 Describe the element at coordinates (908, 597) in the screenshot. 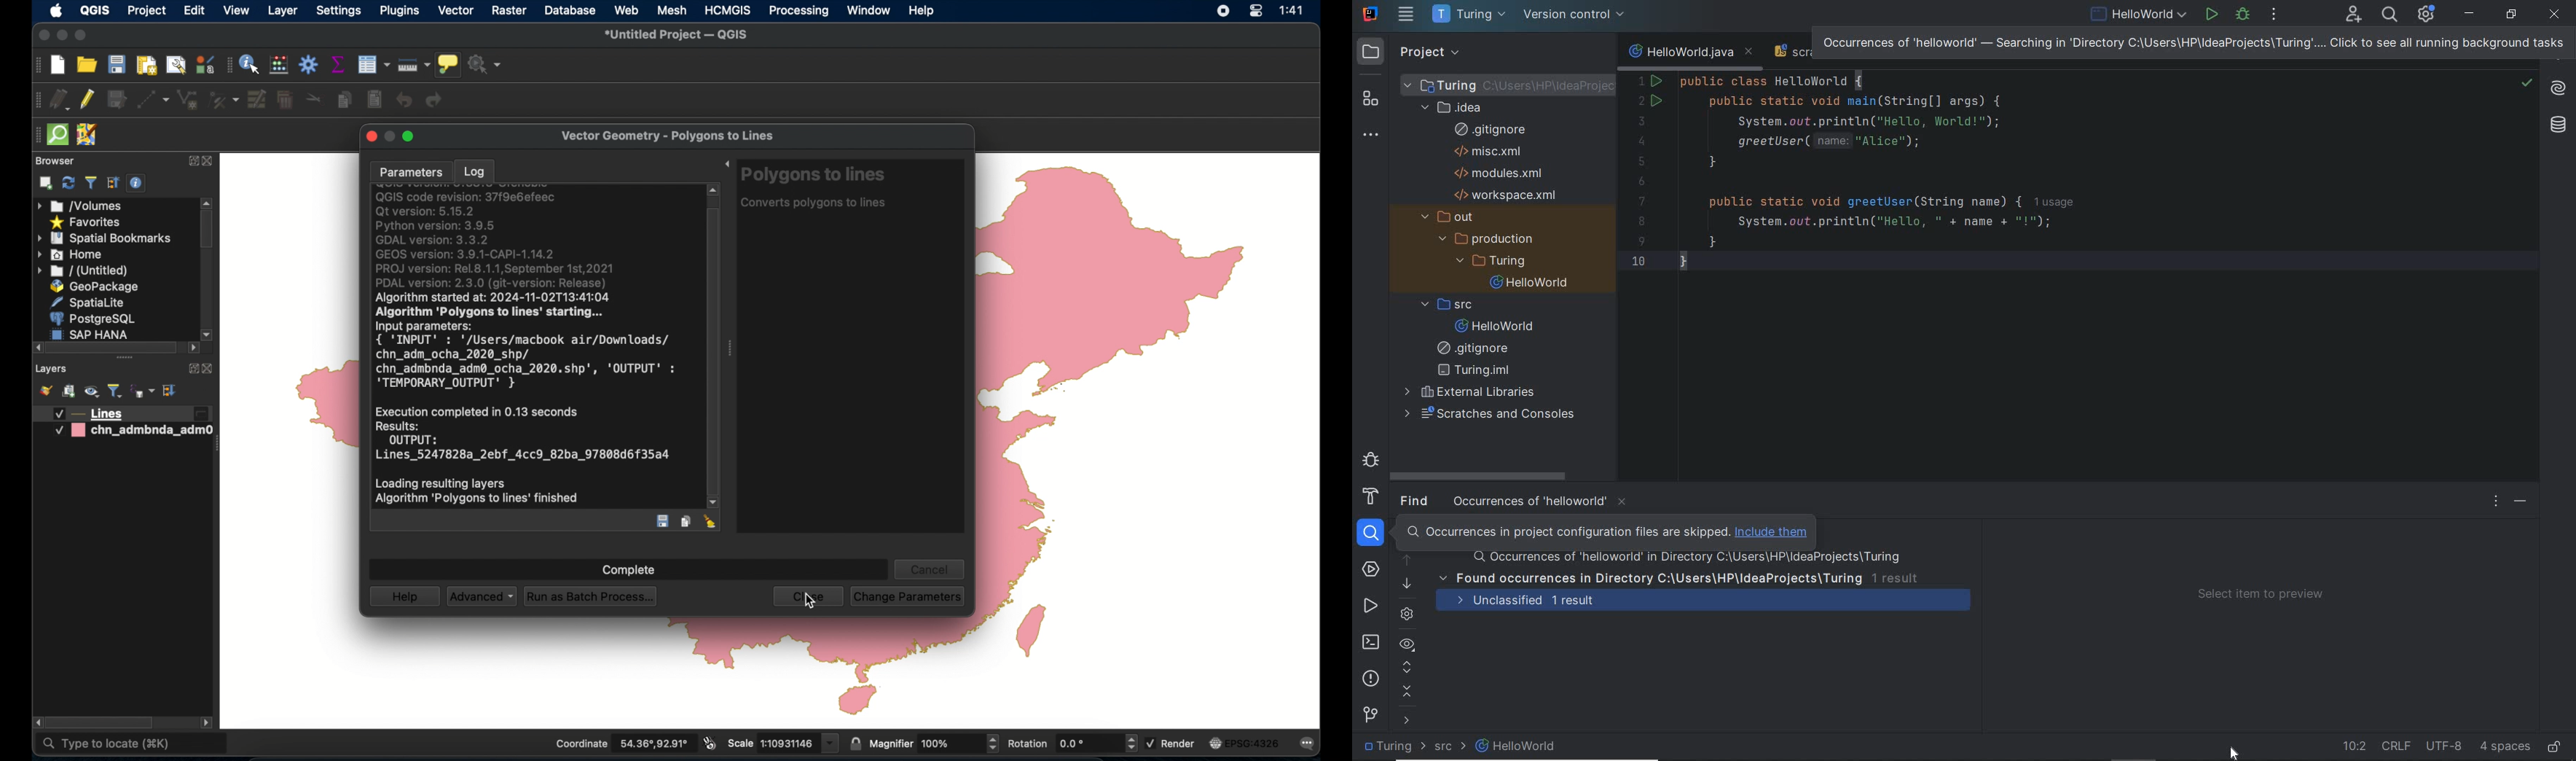

I see `change parameters` at that location.